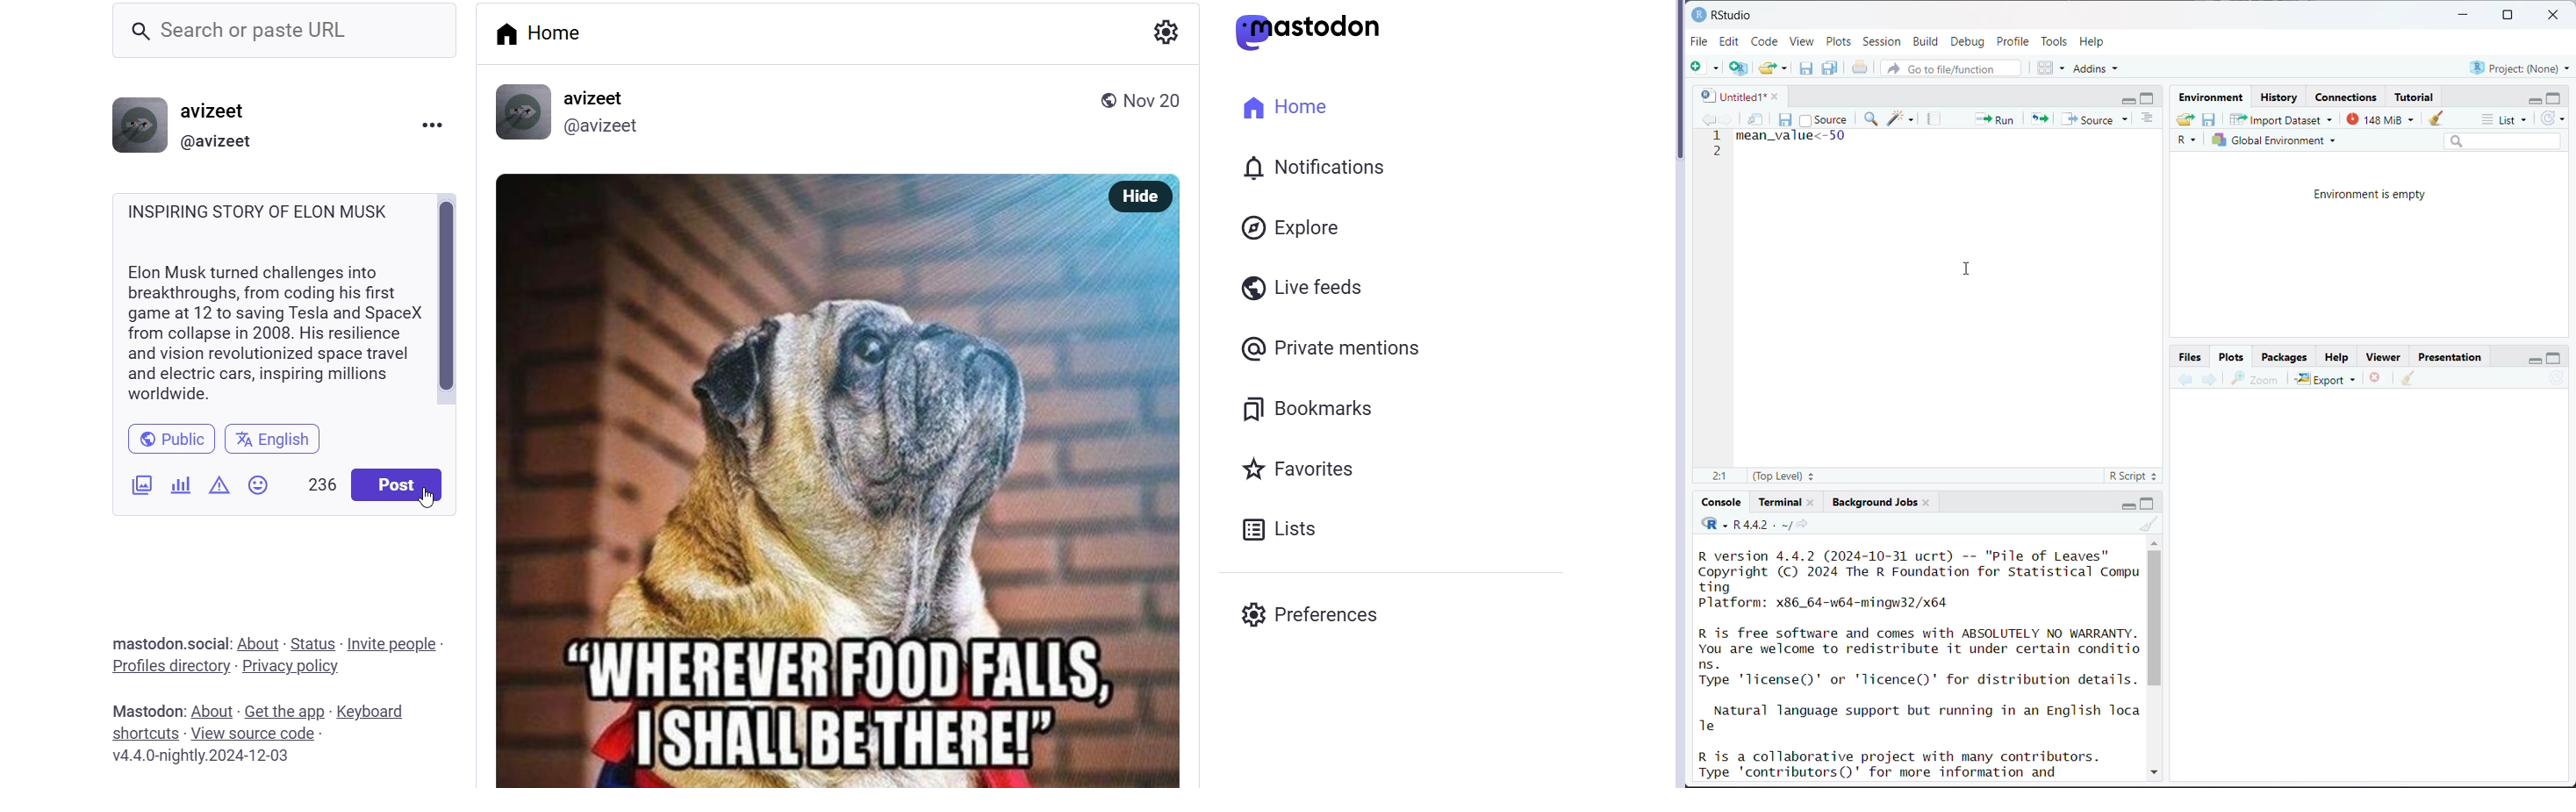 The image size is (2576, 812). What do you see at coordinates (2052, 67) in the screenshot?
I see `workspace panes` at bounding box center [2052, 67].